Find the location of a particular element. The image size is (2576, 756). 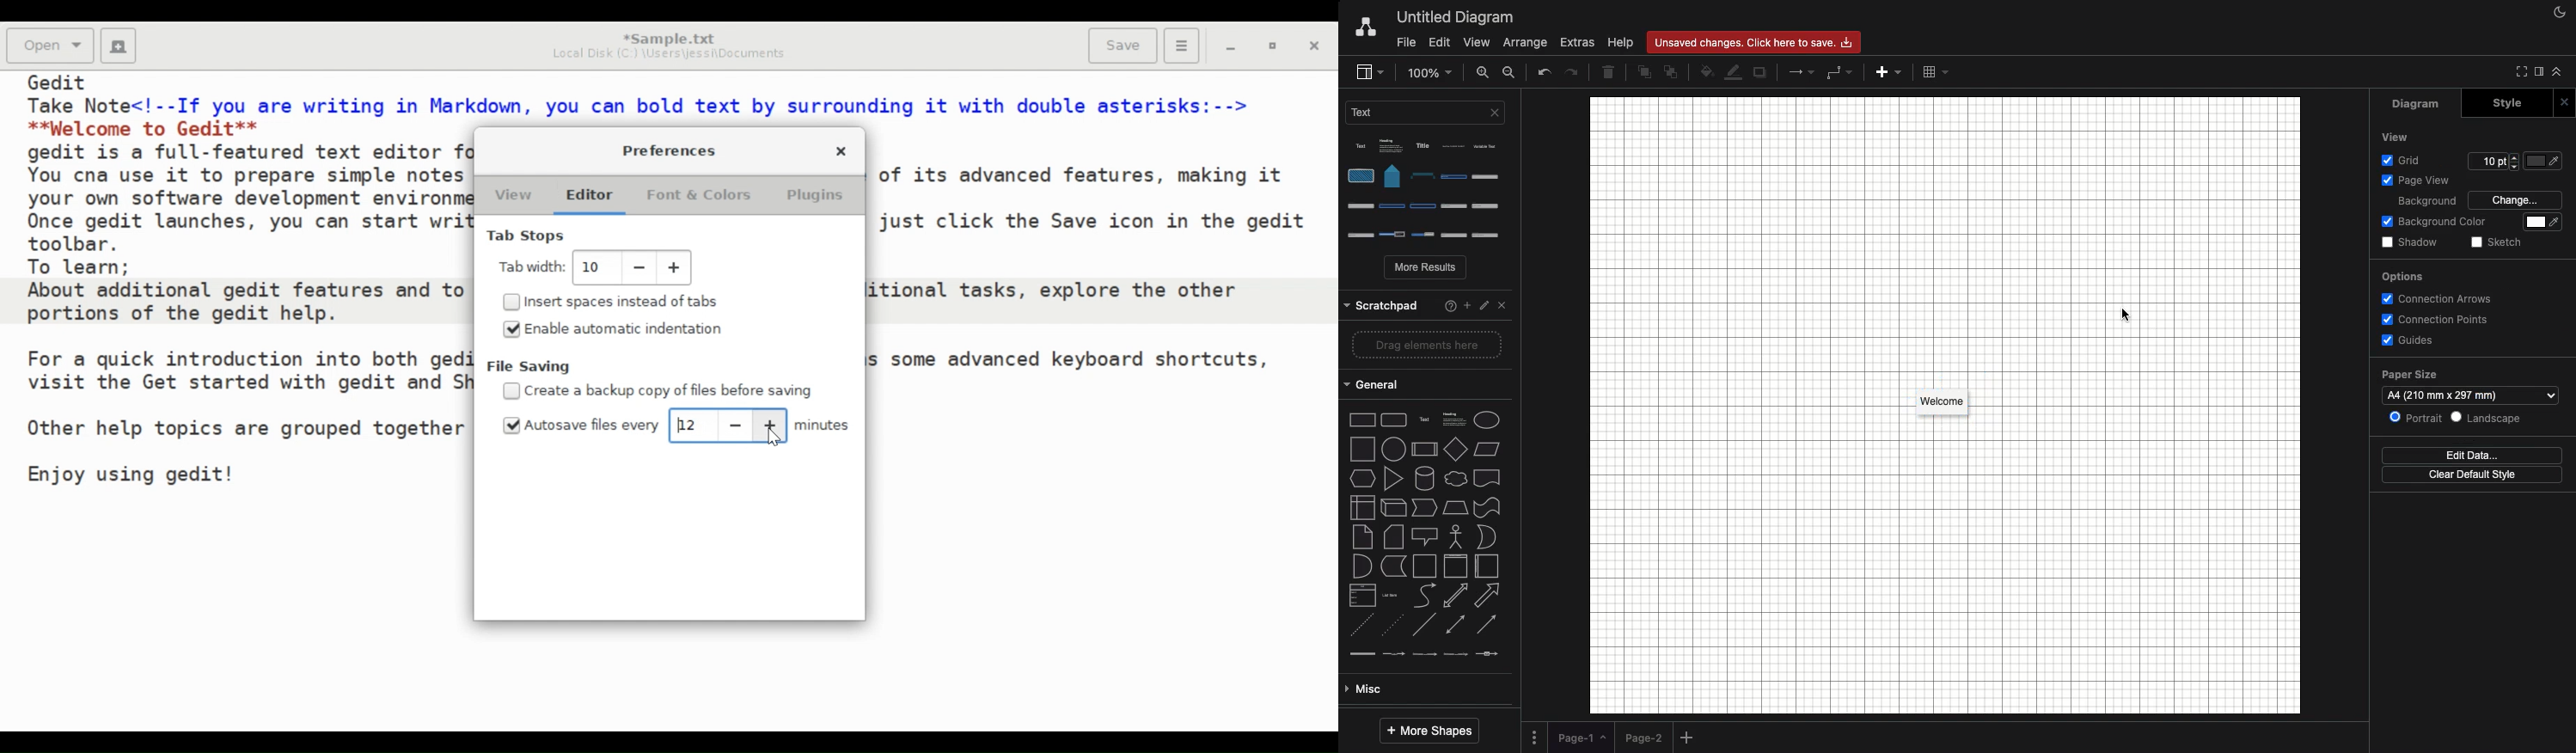

Style selected is located at coordinates (1943, 402).